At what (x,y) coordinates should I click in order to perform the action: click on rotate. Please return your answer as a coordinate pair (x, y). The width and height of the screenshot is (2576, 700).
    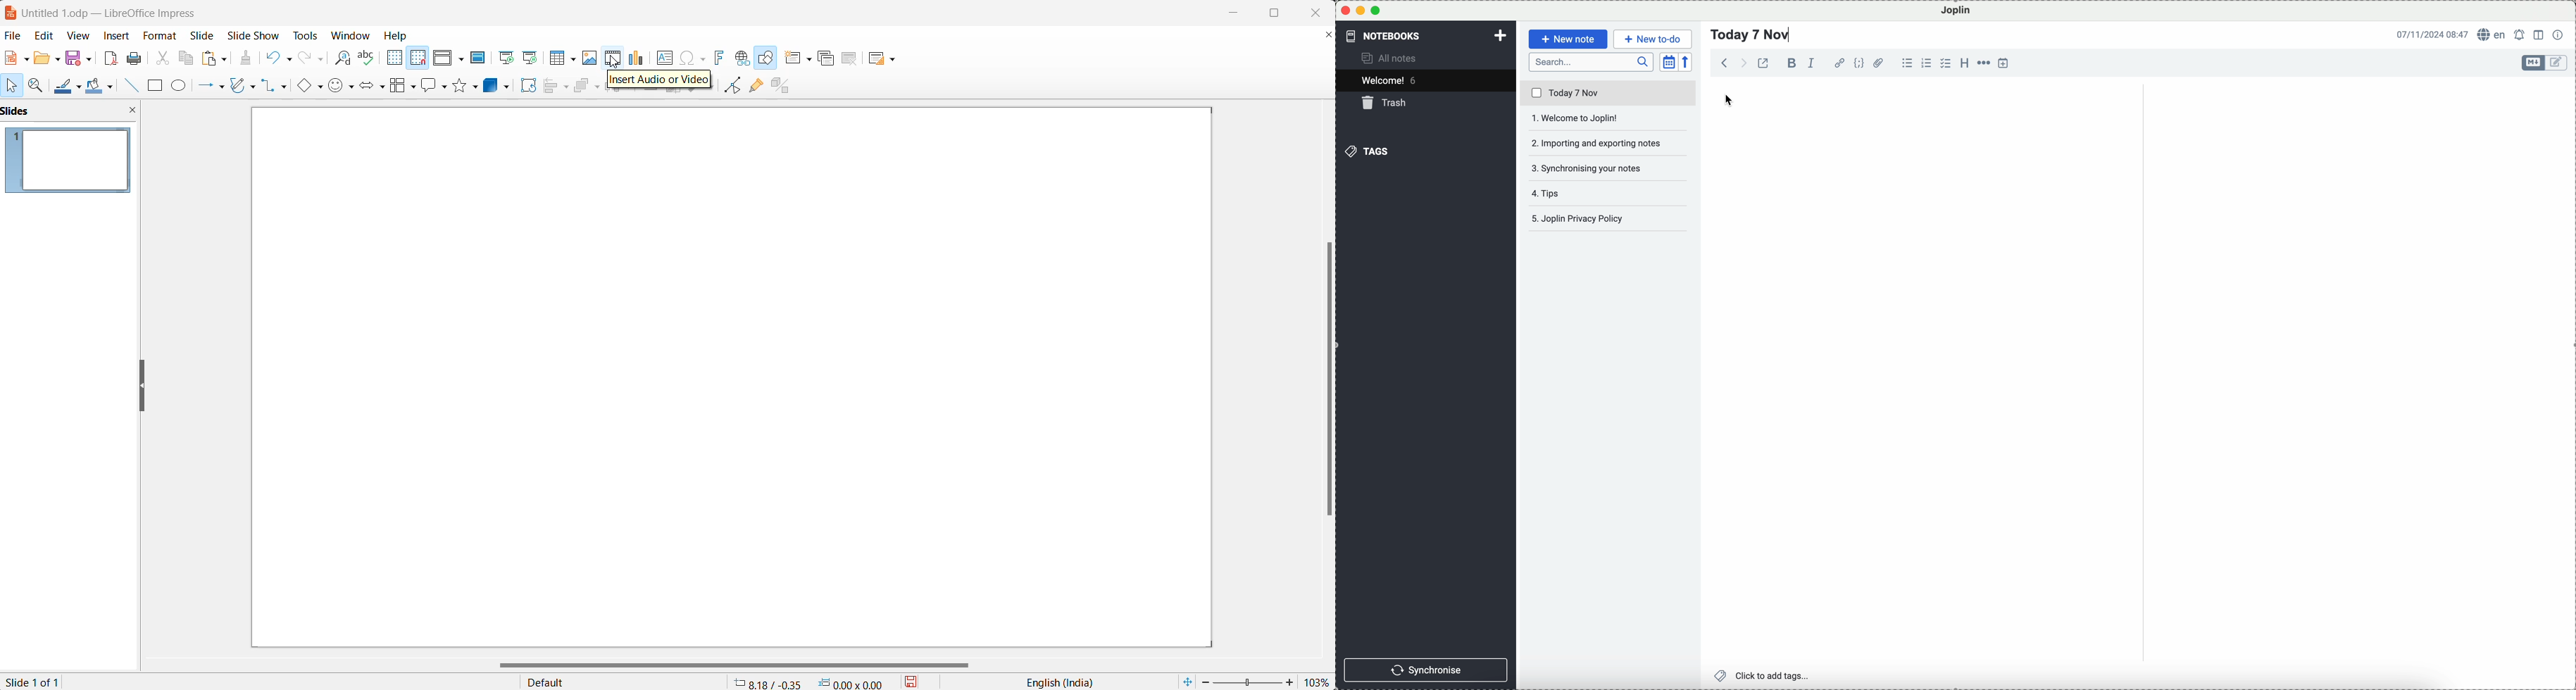
    Looking at the image, I should click on (530, 85).